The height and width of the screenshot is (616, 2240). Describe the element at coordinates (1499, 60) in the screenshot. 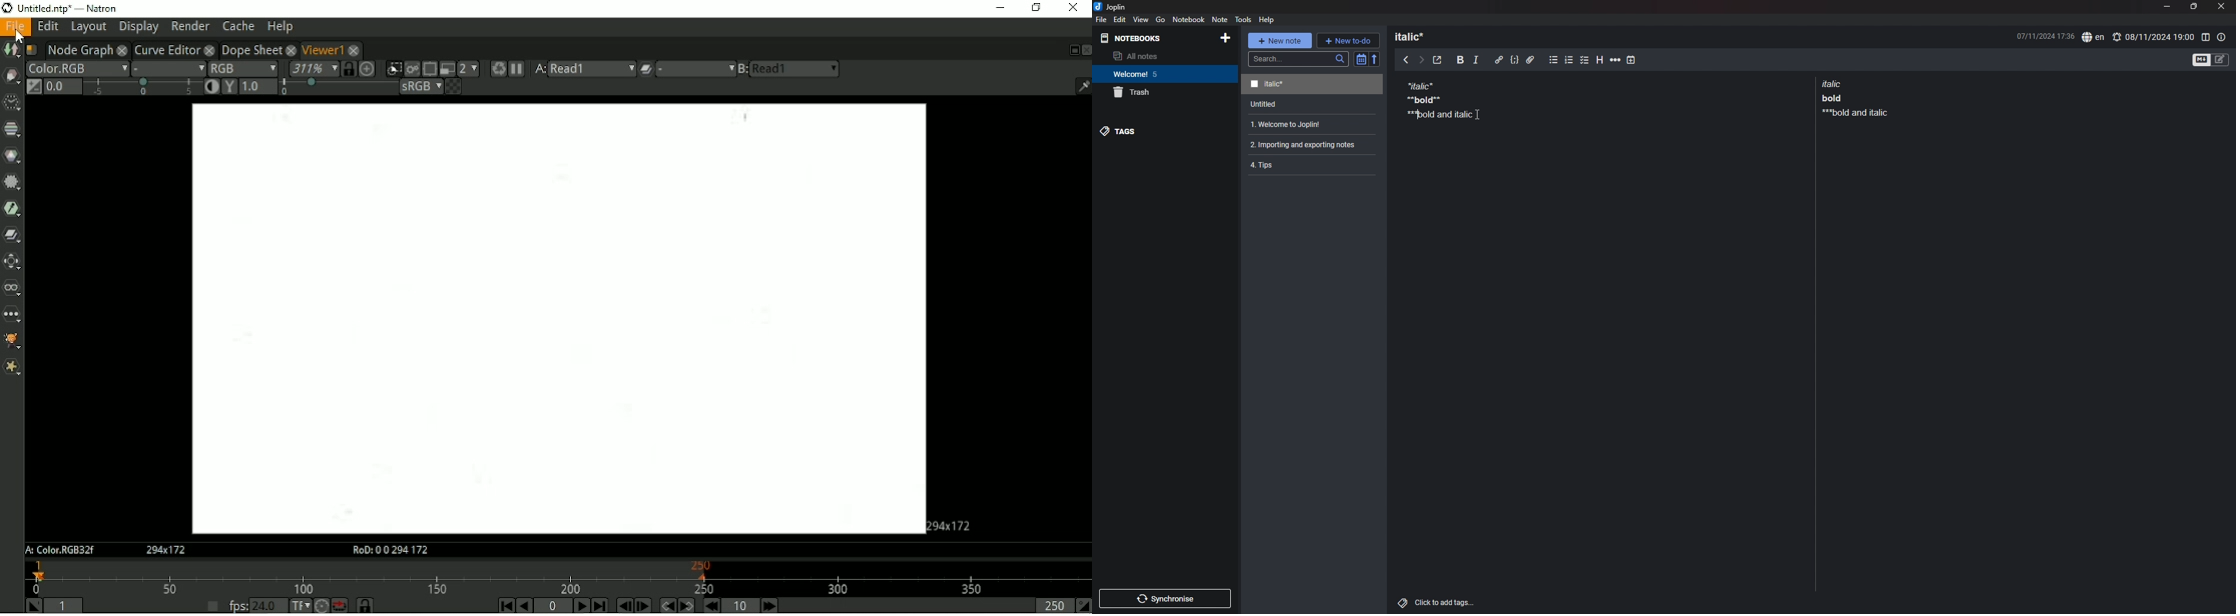

I see `hyperlink` at that location.